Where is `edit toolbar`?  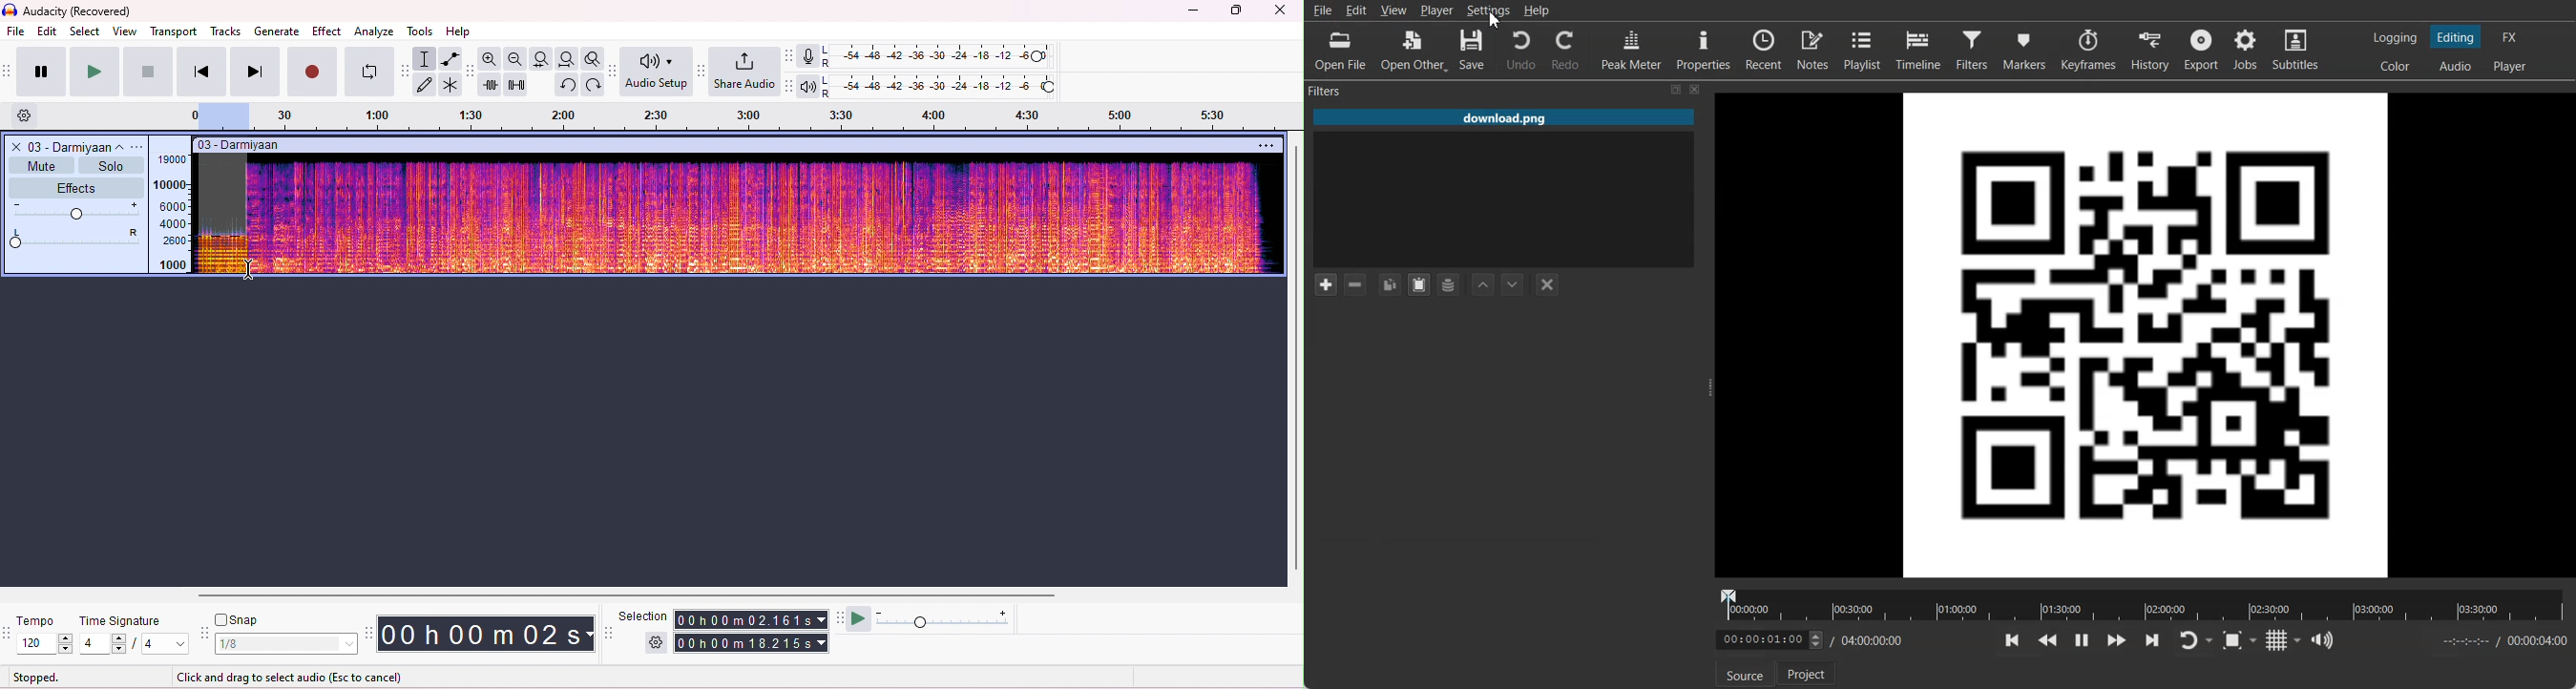
edit toolbar is located at coordinates (471, 71).